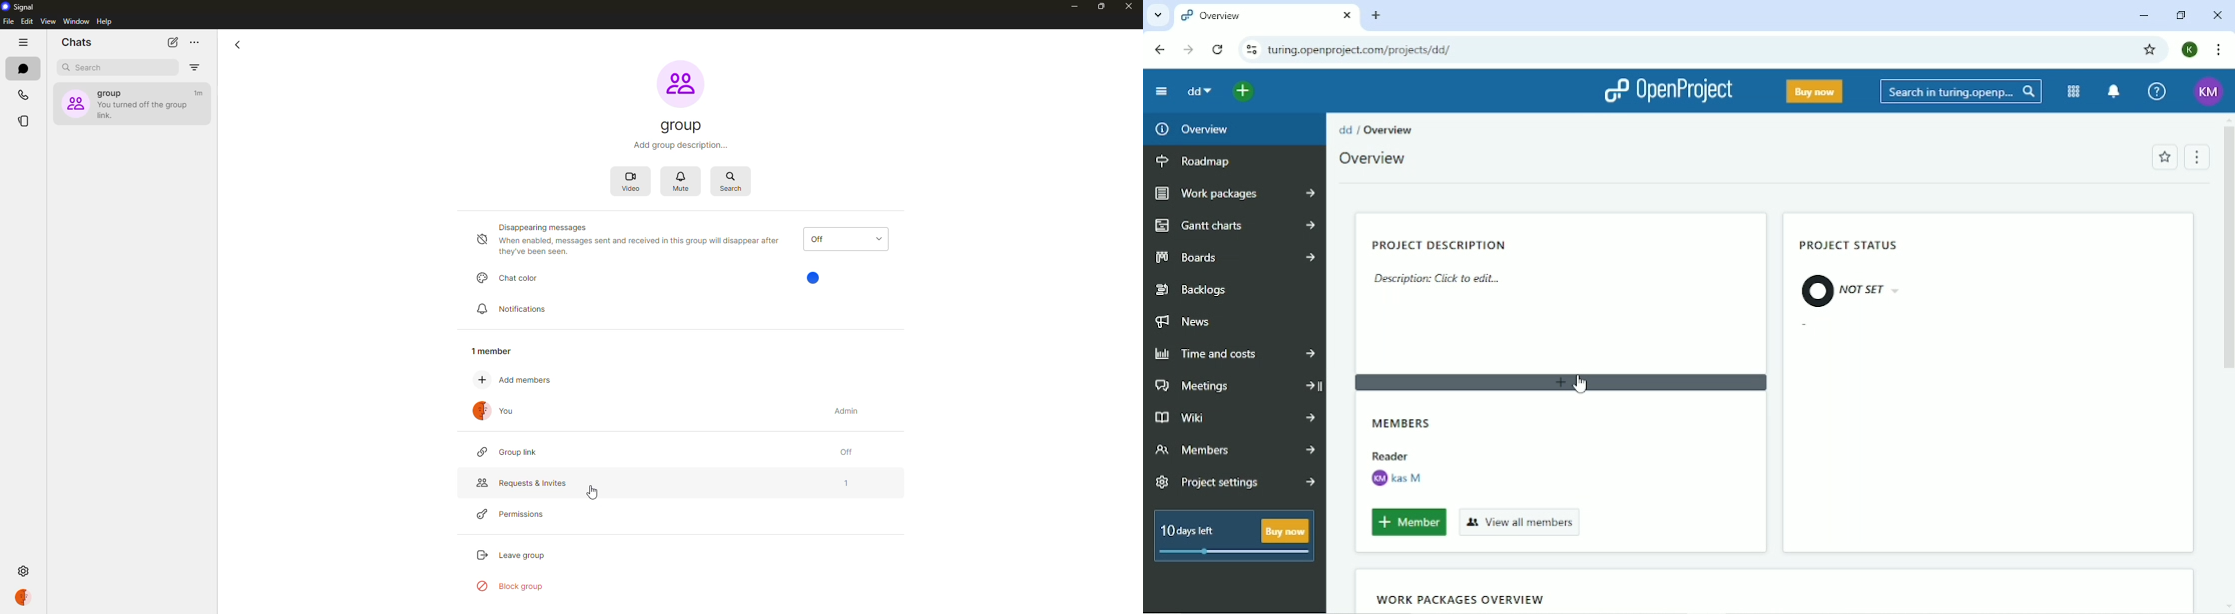 The image size is (2240, 616). What do you see at coordinates (629, 241) in the screenshot?
I see `disappearing messages` at bounding box center [629, 241].